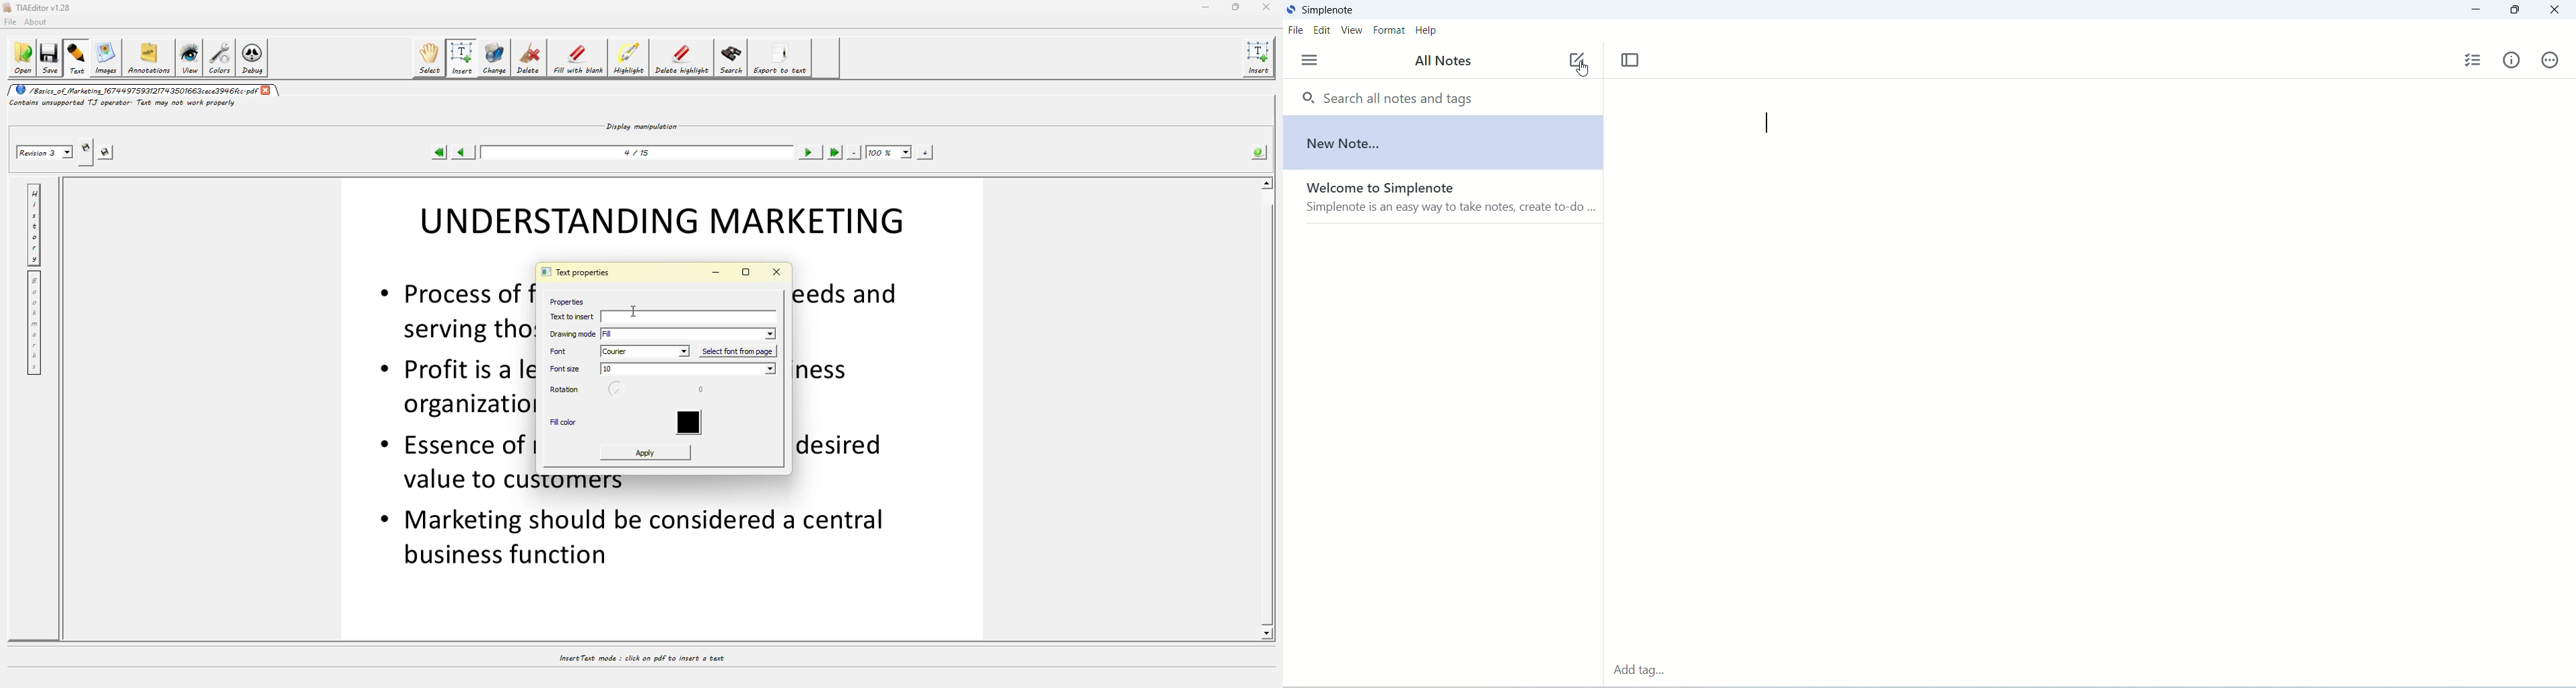 The height and width of the screenshot is (700, 2576). I want to click on file, so click(1297, 31).